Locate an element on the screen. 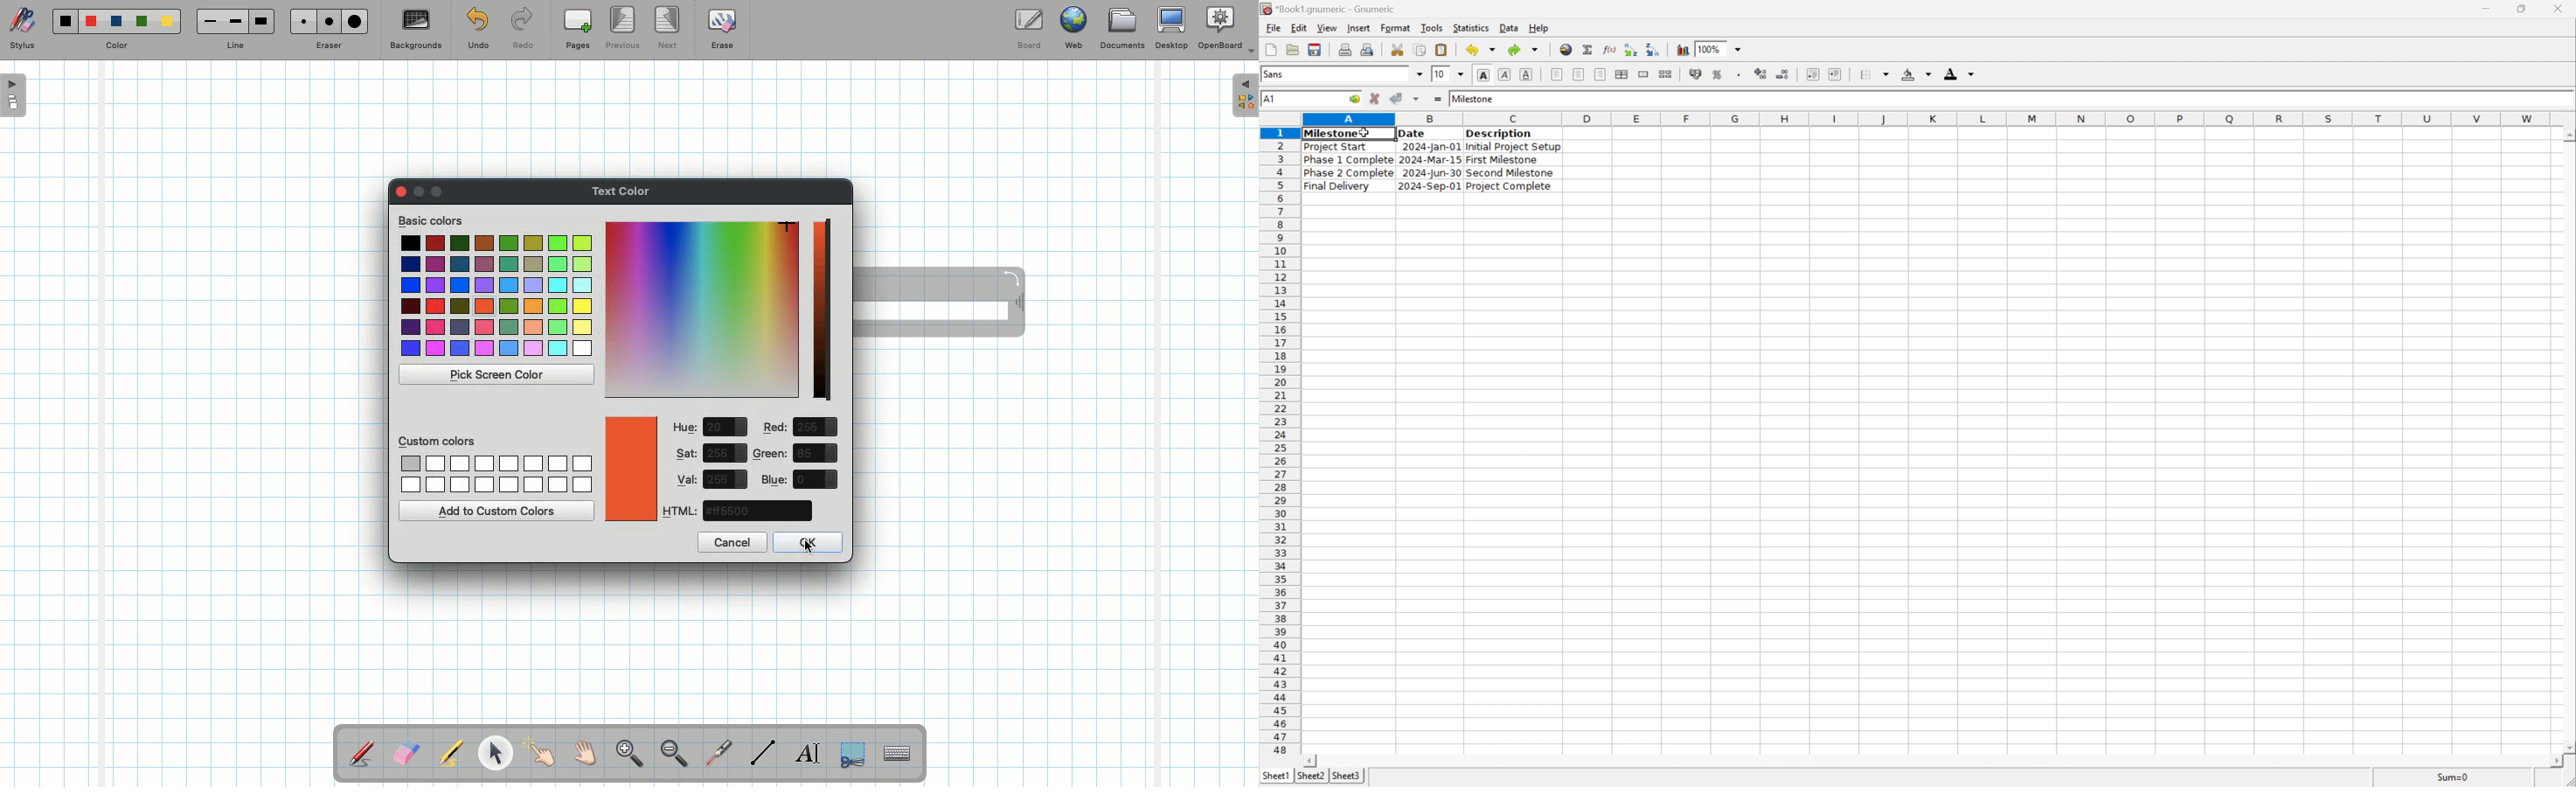 This screenshot has height=812, width=2576. cancel changes is located at coordinates (1378, 99).